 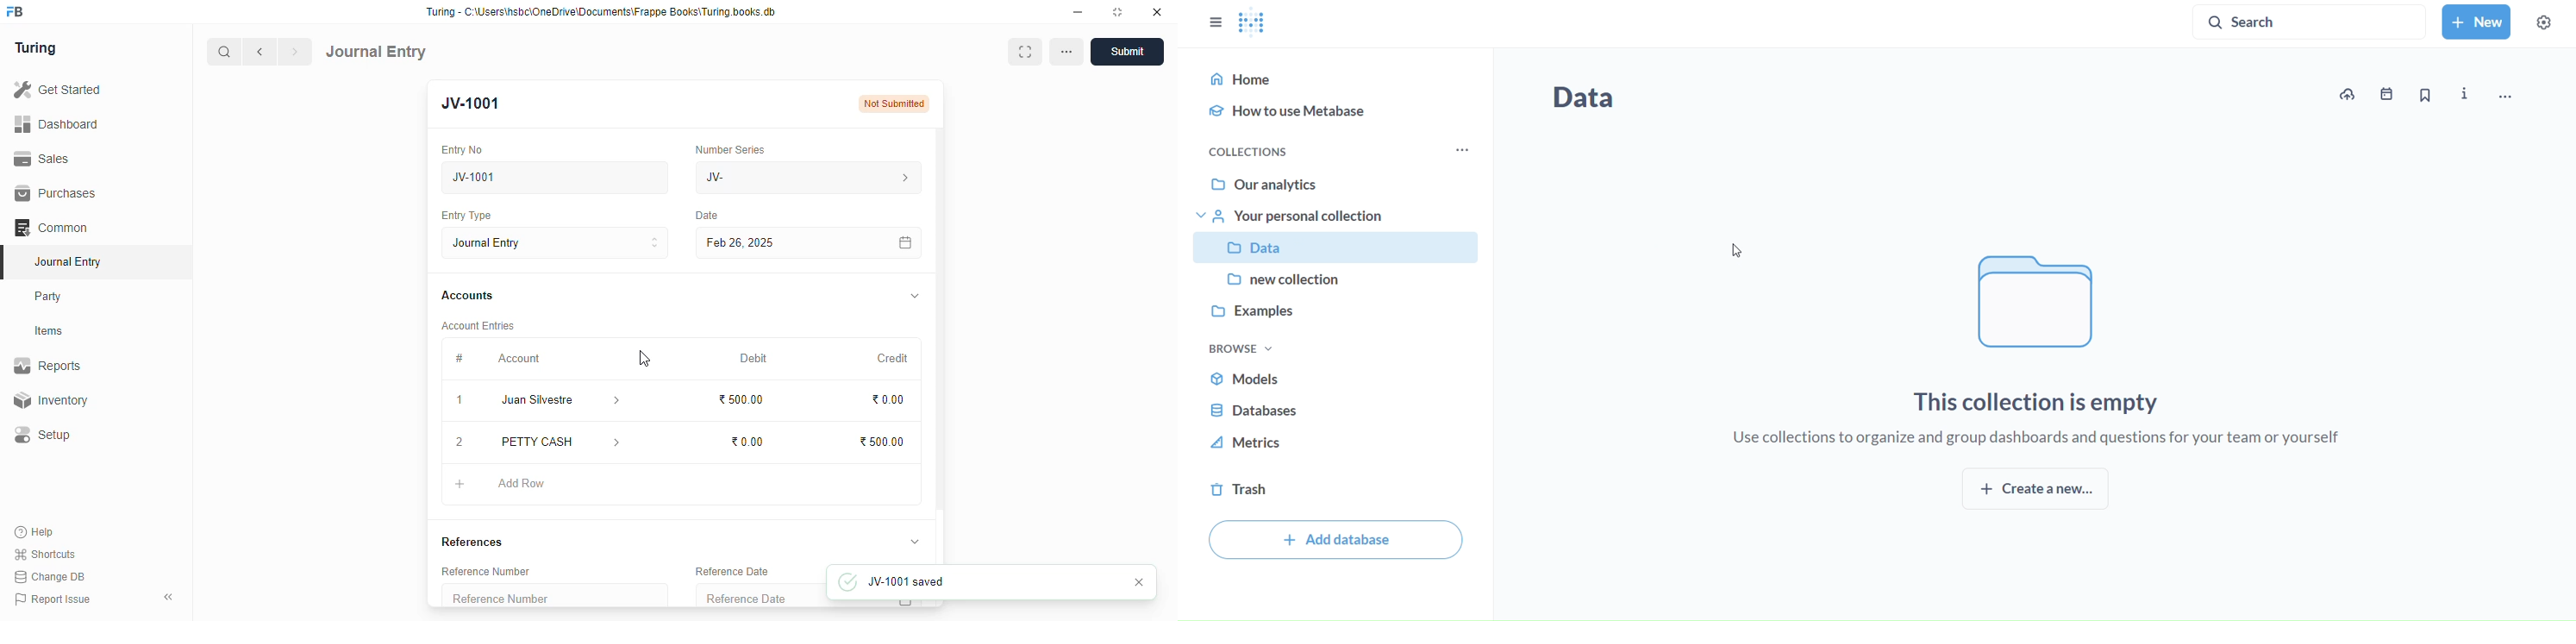 I want to click on inventory, so click(x=50, y=400).